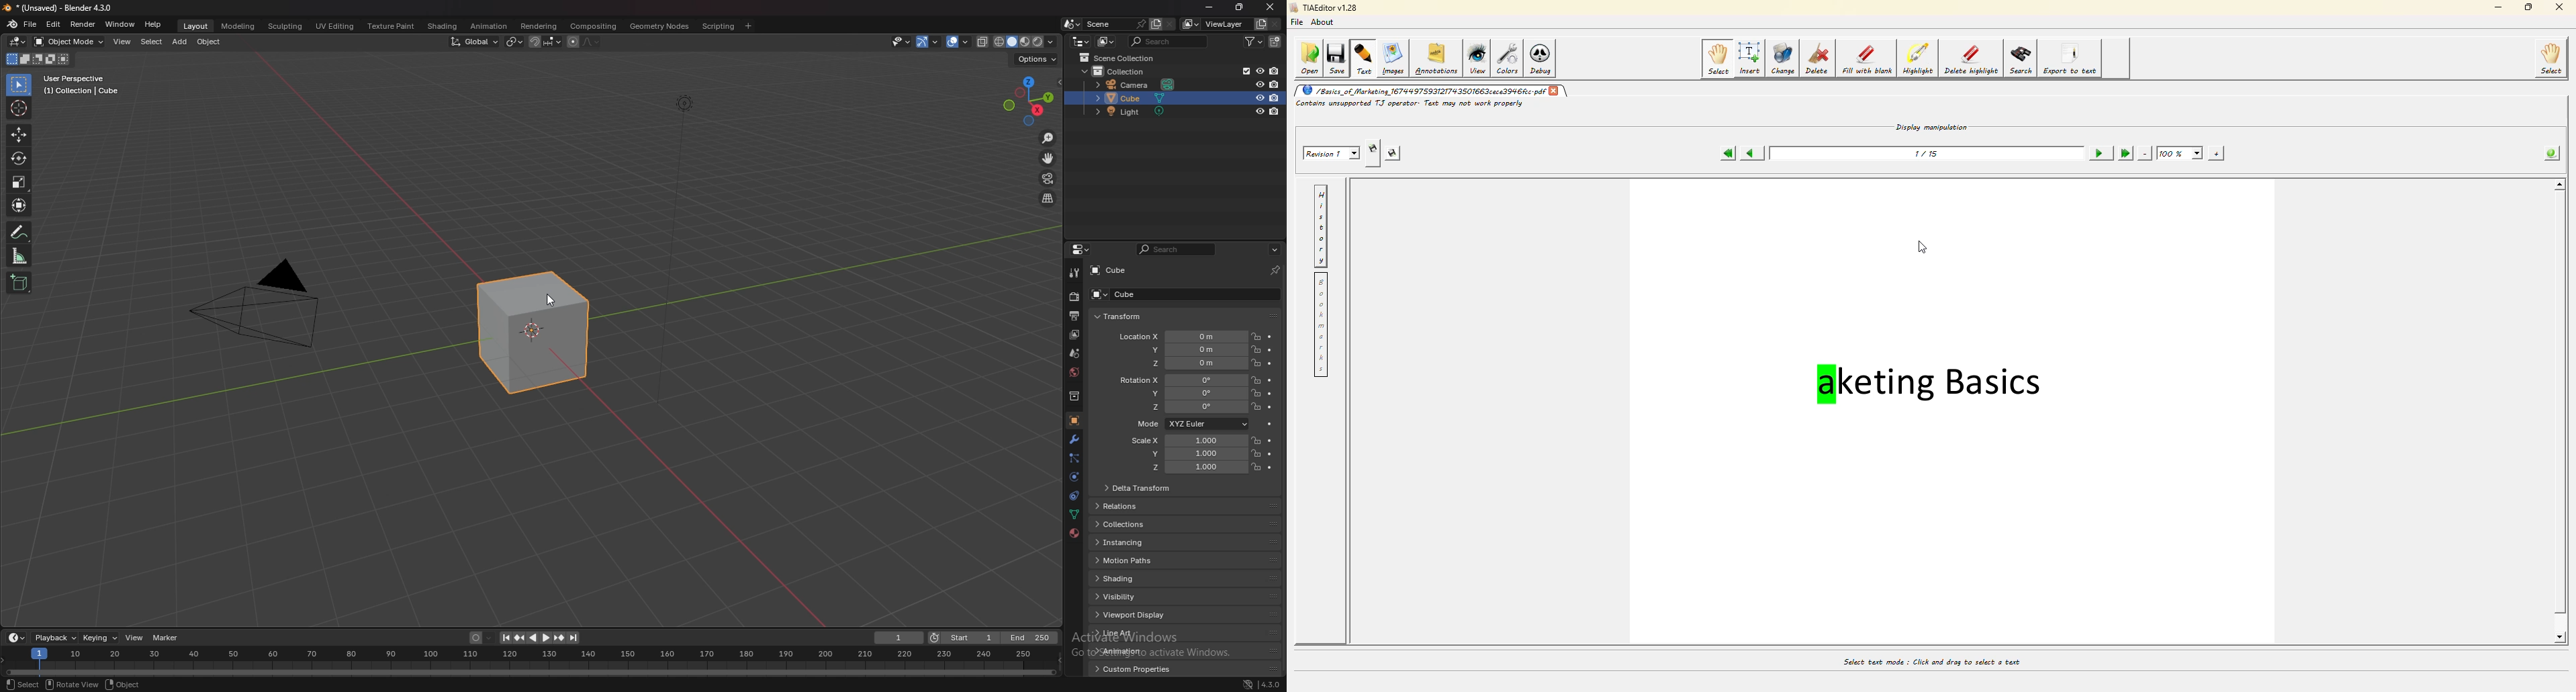 Image resolution: width=2576 pixels, height=700 pixels. I want to click on modifier, so click(1075, 439).